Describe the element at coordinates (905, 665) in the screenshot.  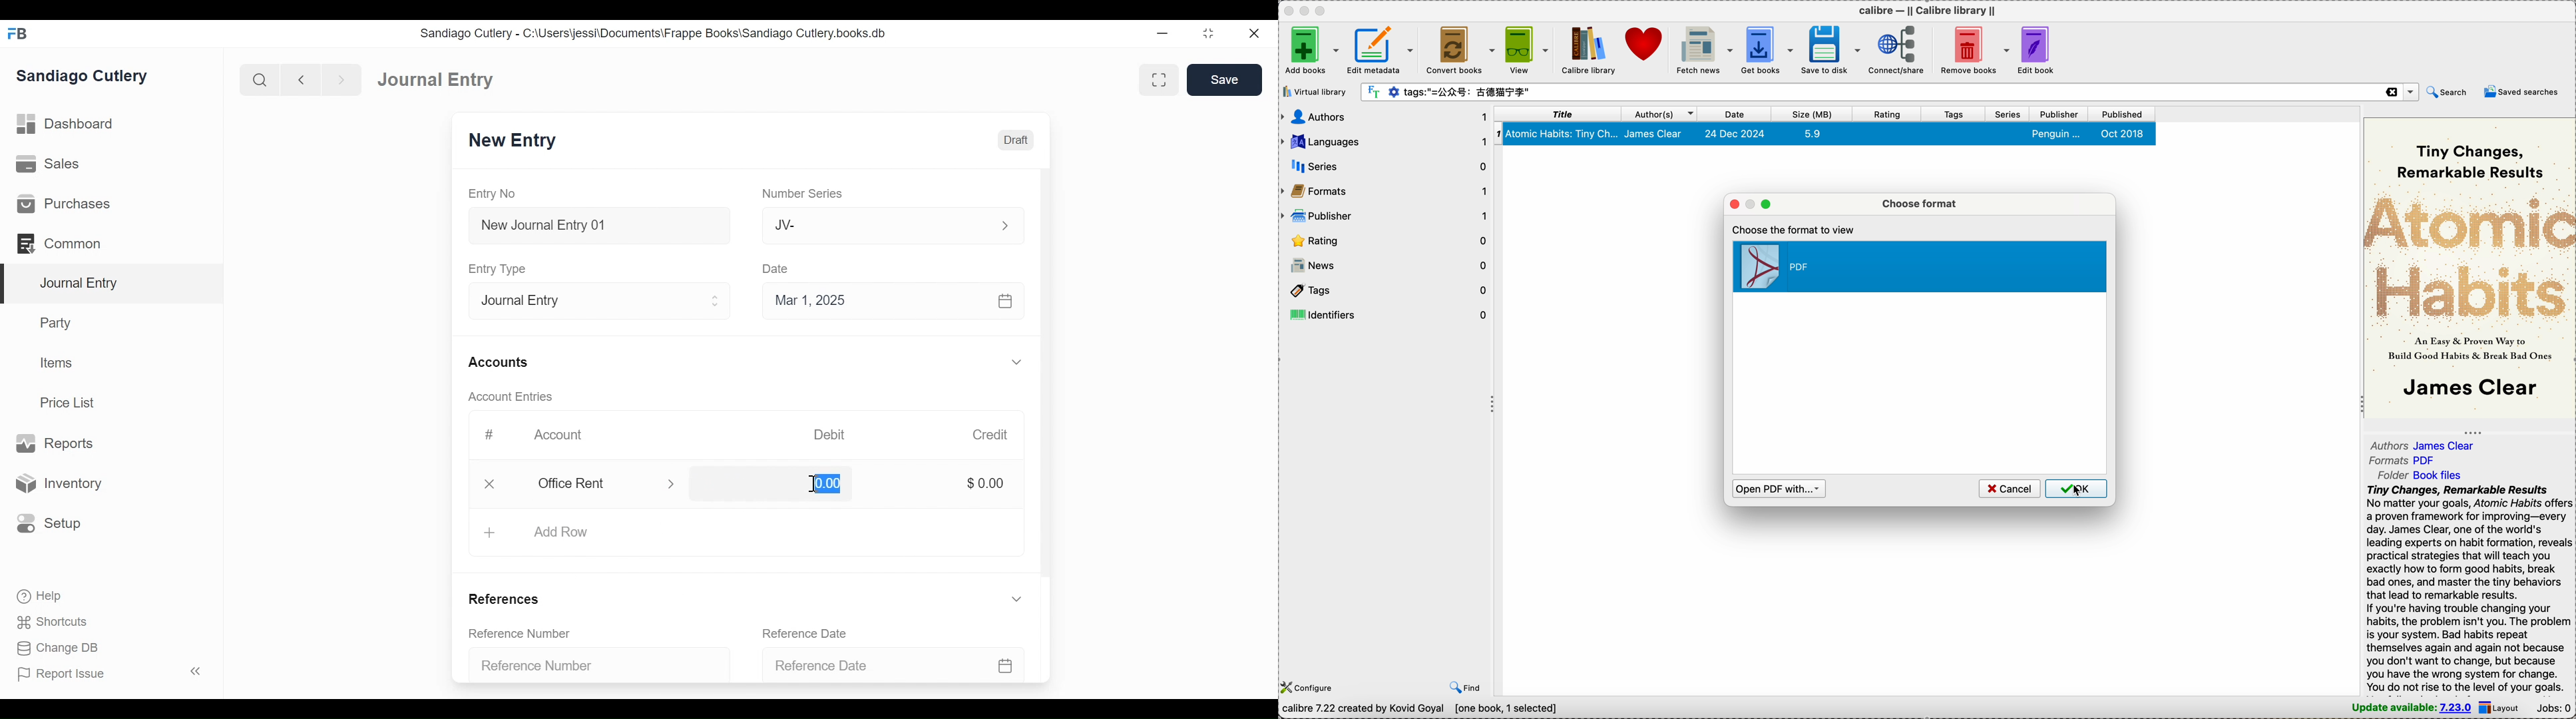
I see `Reference Date` at that location.